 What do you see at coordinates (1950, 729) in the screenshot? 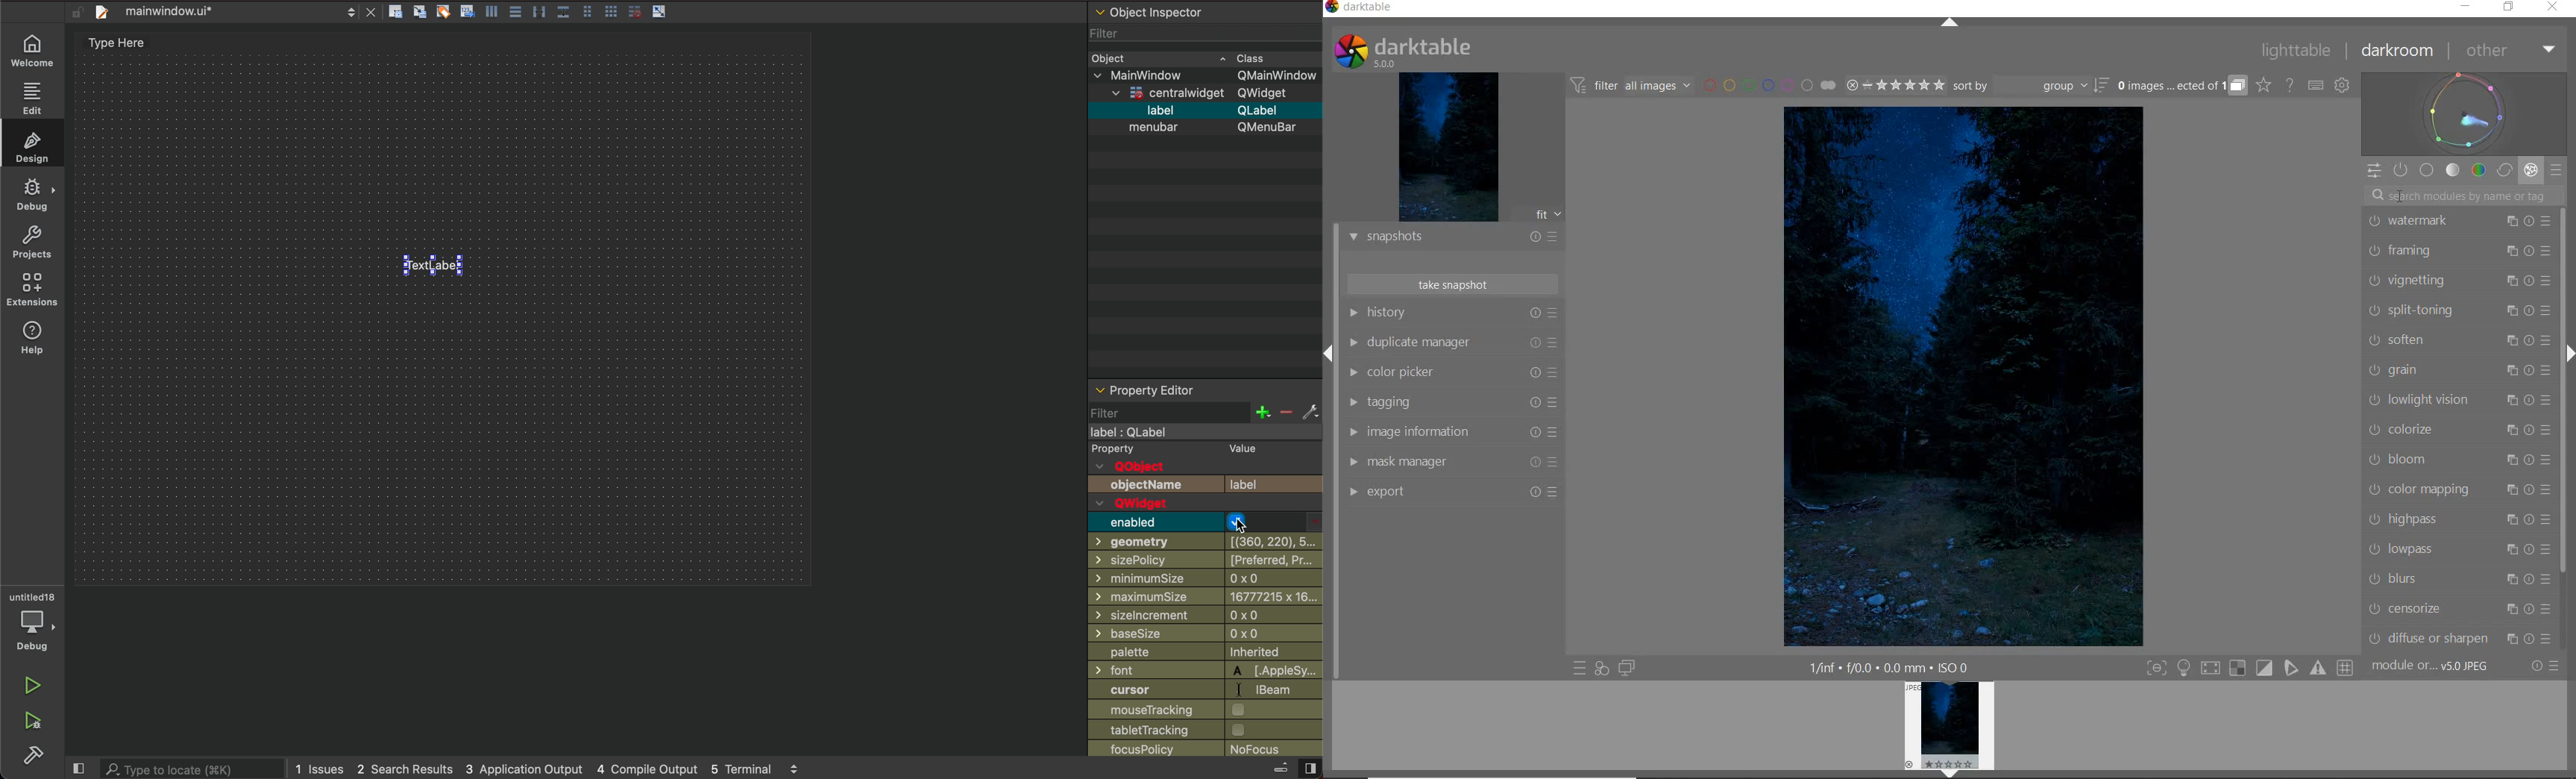
I see `IMAGE PREVIEW` at bounding box center [1950, 729].